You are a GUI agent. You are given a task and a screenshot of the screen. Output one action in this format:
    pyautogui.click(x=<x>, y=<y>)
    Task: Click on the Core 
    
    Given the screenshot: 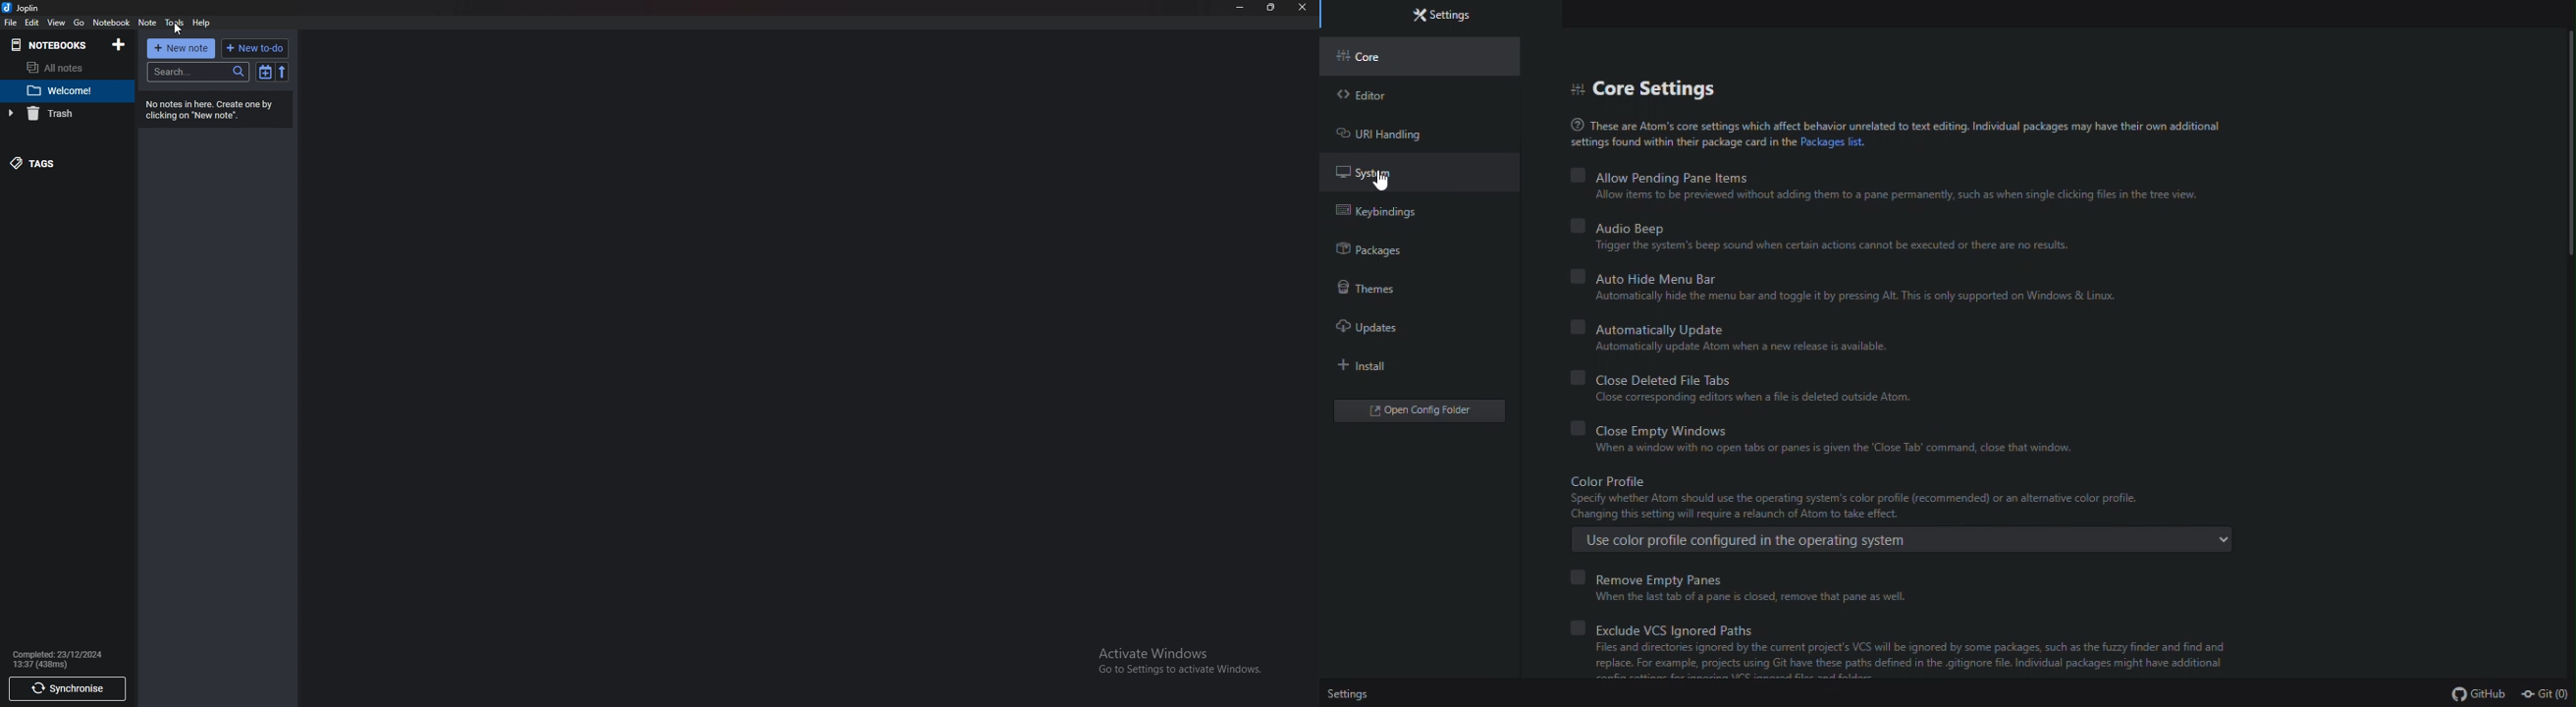 What is the action you would take?
    pyautogui.click(x=1431, y=52)
    